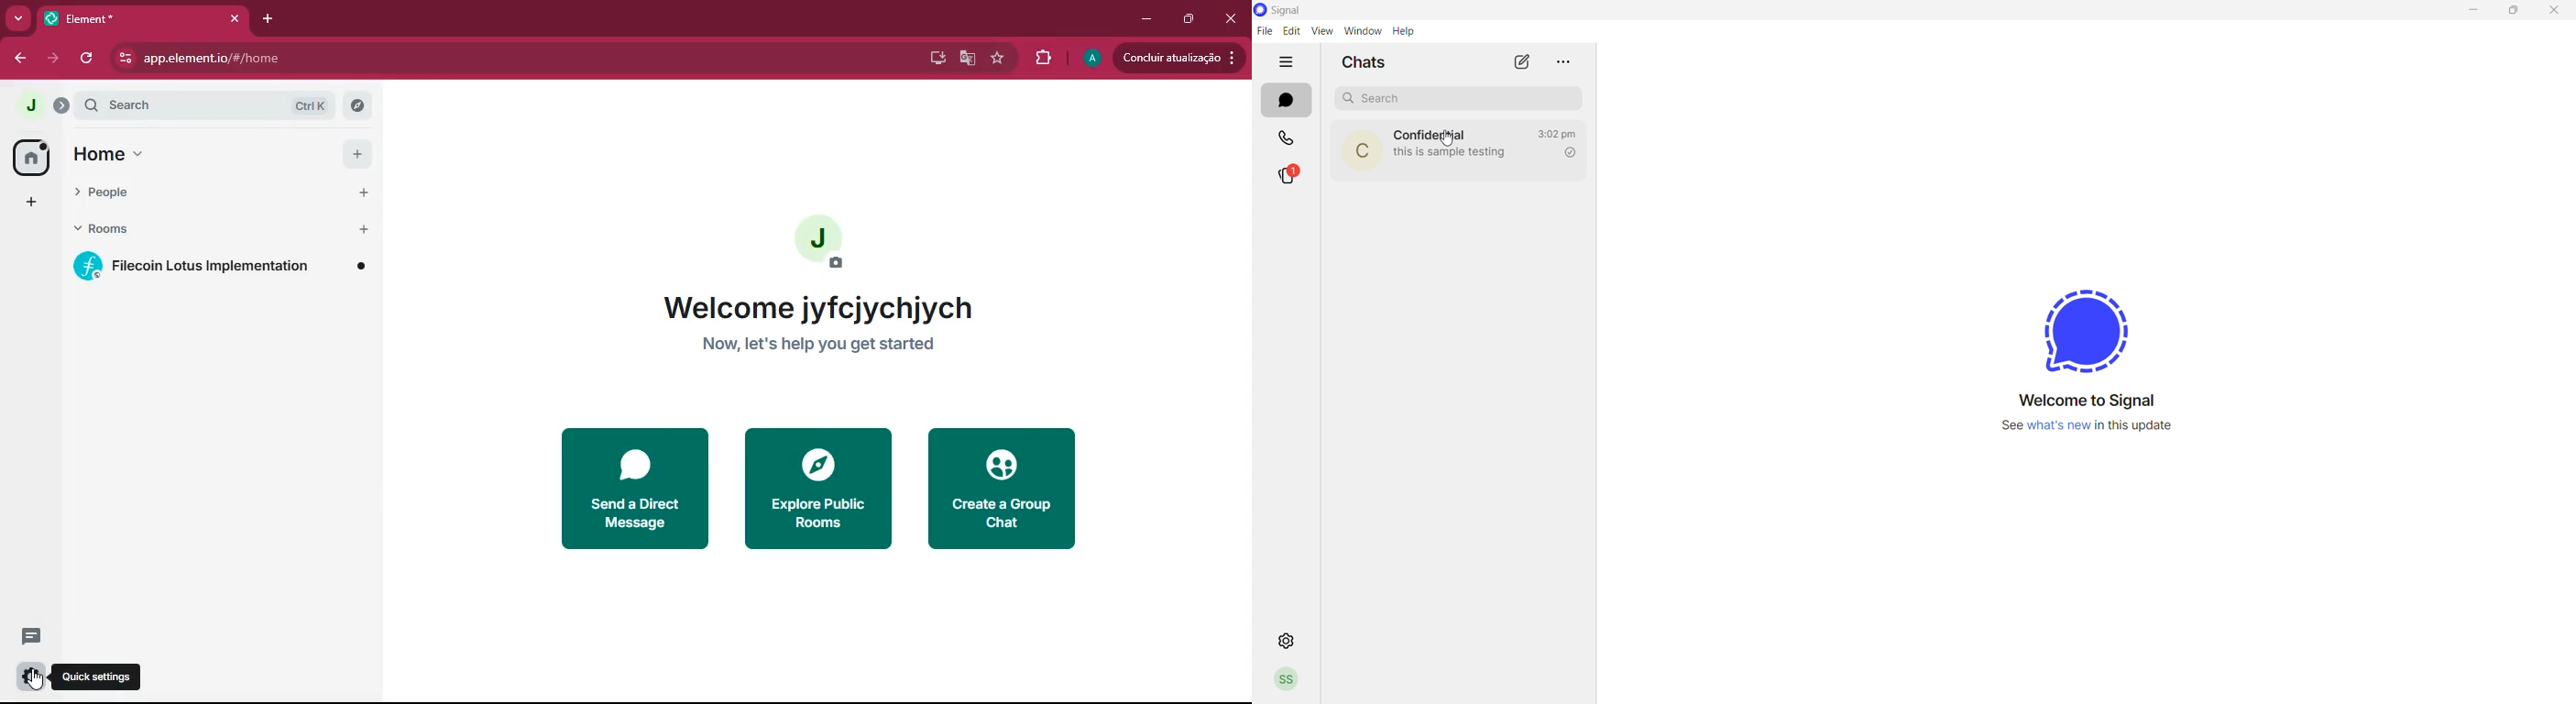 The image size is (2576, 728). Describe the element at coordinates (1563, 60) in the screenshot. I see `more options` at that location.